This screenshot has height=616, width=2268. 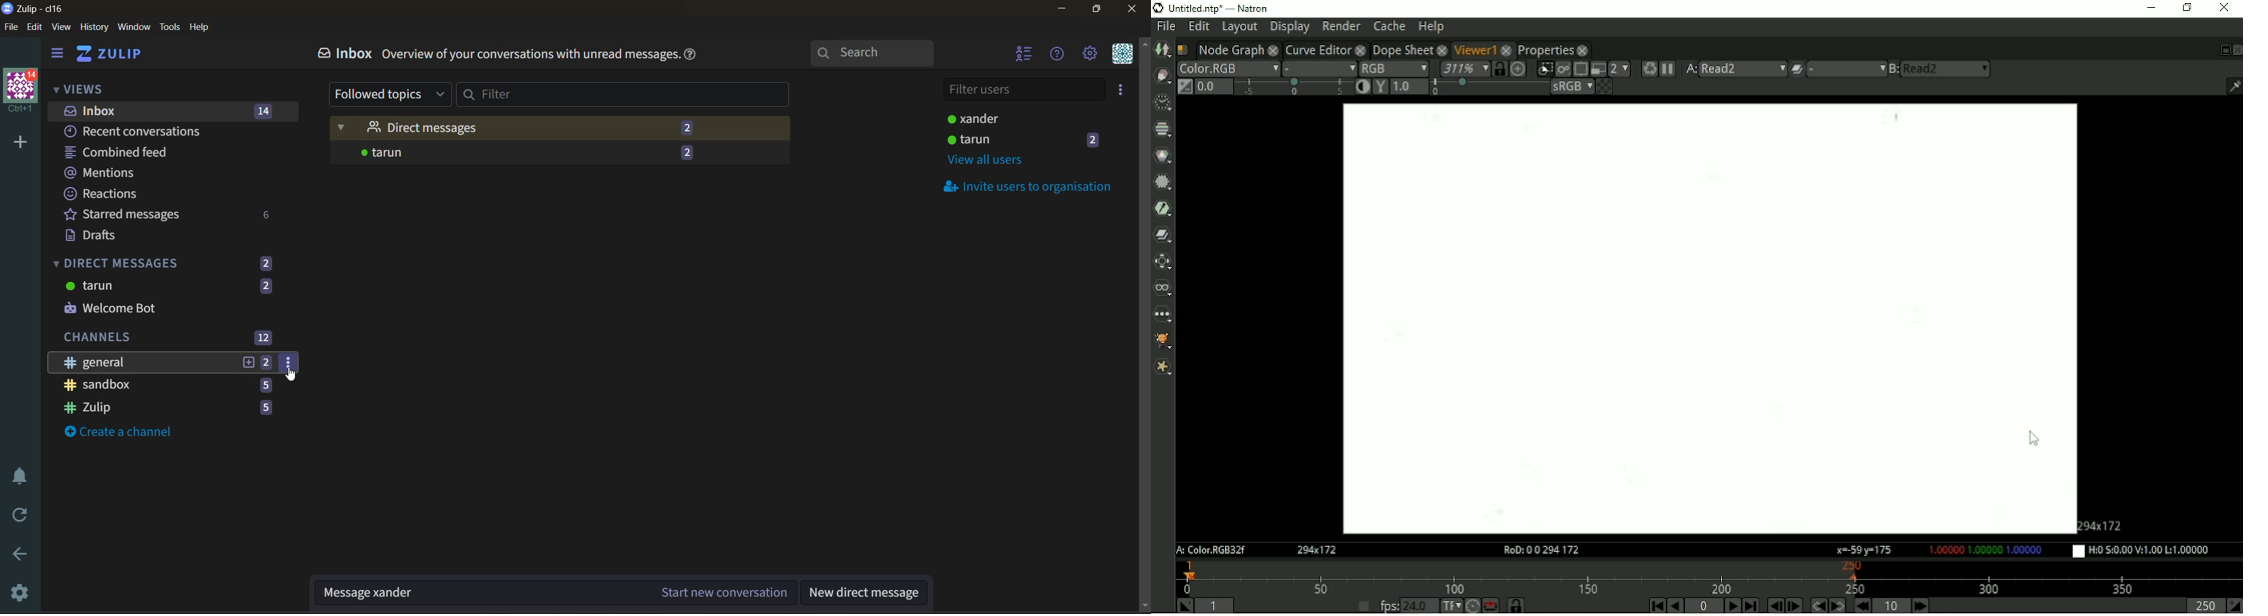 What do you see at coordinates (149, 308) in the screenshot?
I see `welcome bot` at bounding box center [149, 308].